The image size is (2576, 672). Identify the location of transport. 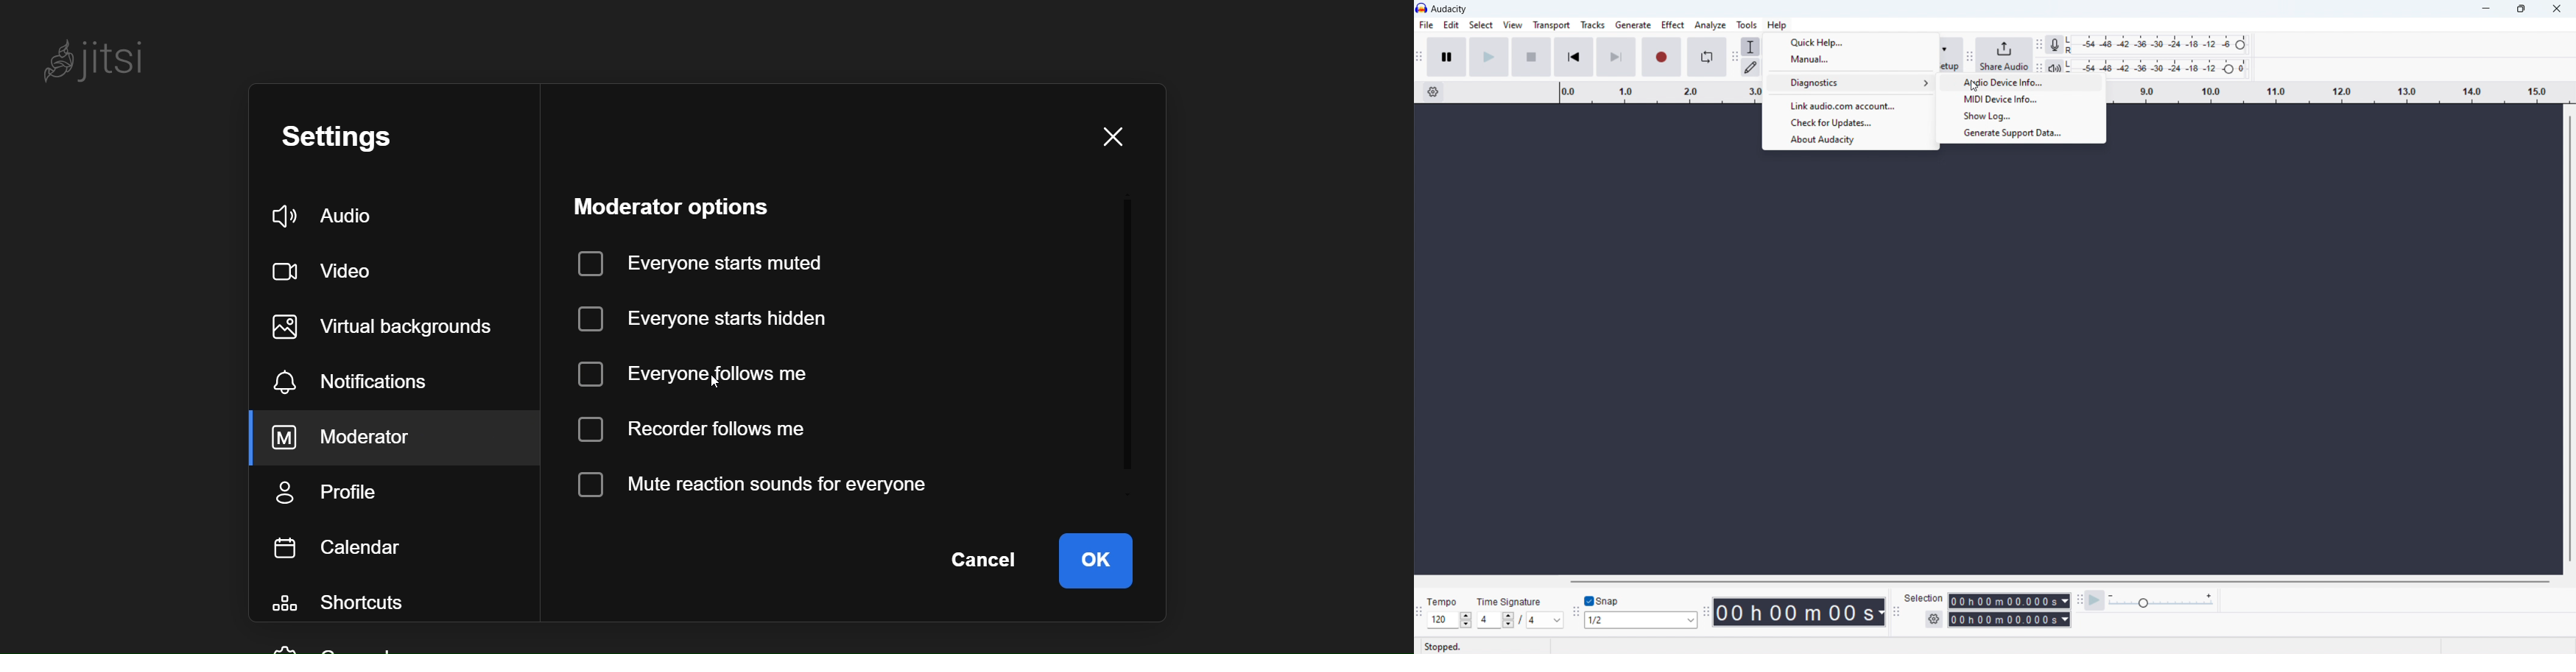
(1551, 25).